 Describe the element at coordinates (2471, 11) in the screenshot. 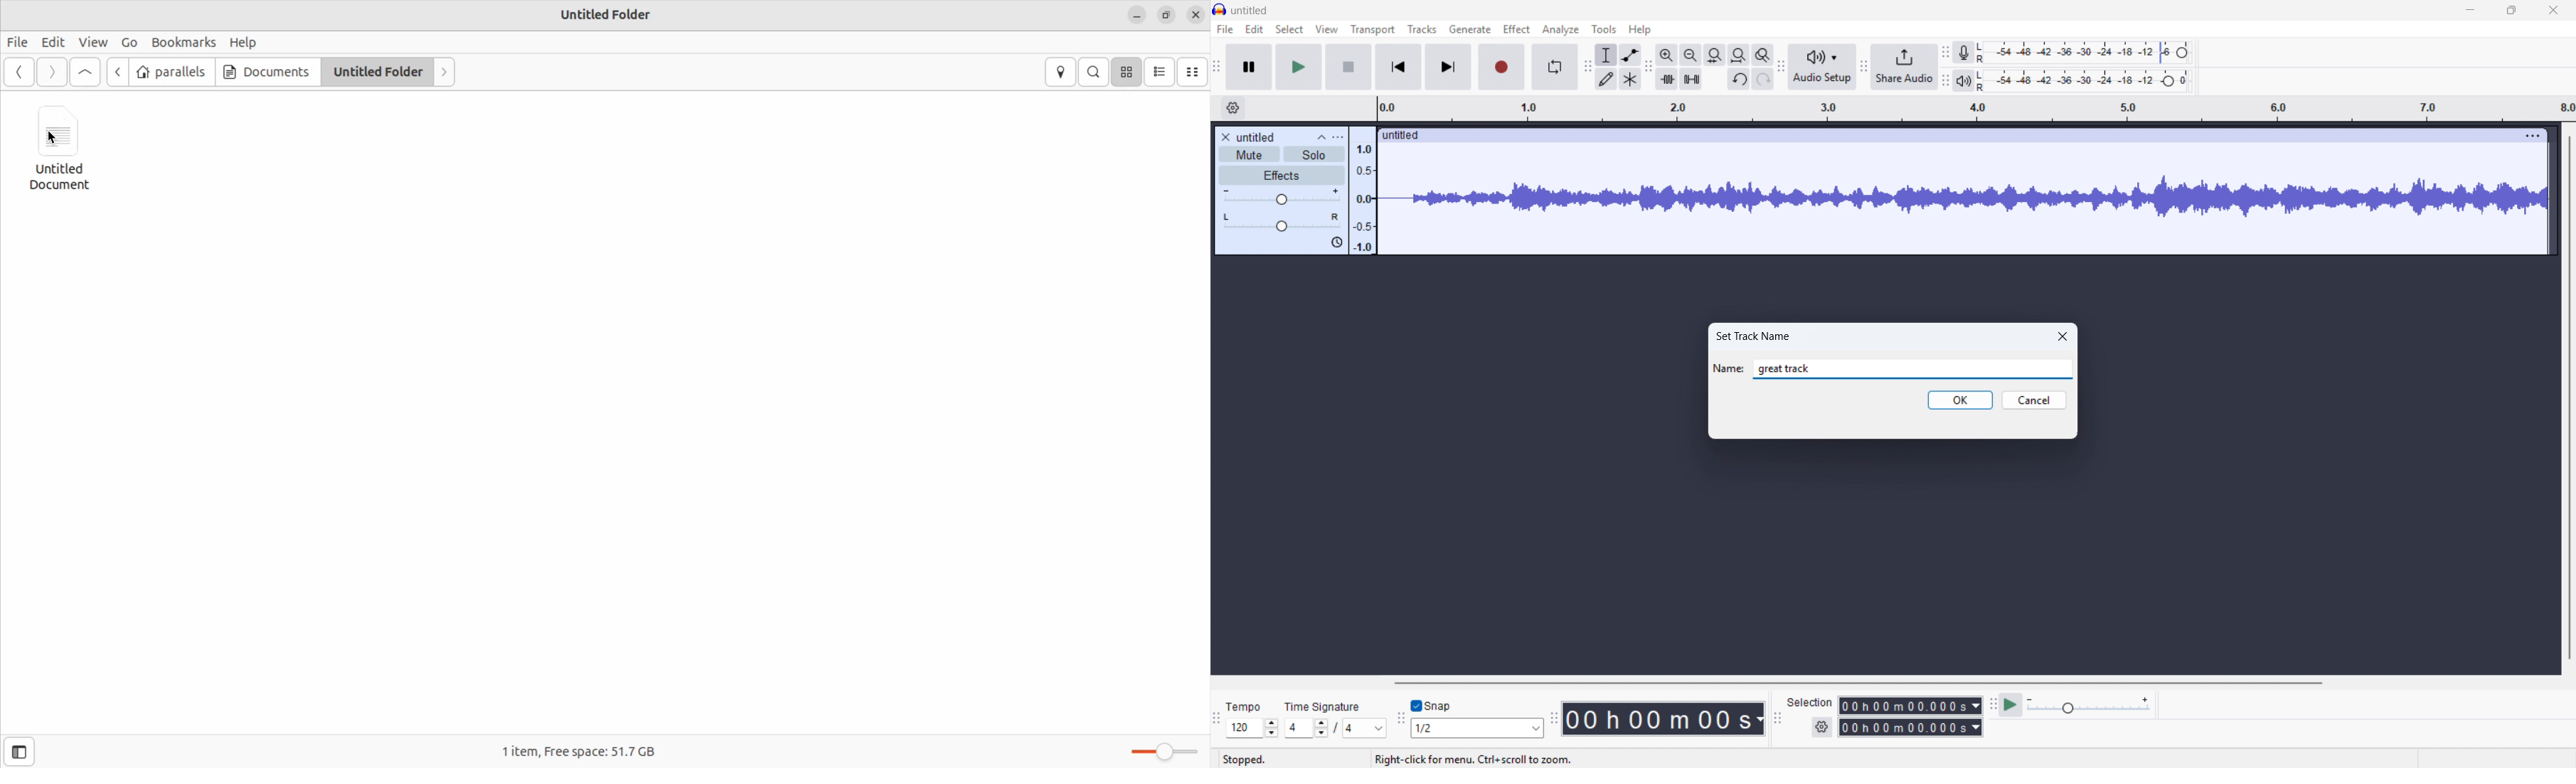

I see `minimise` at that location.